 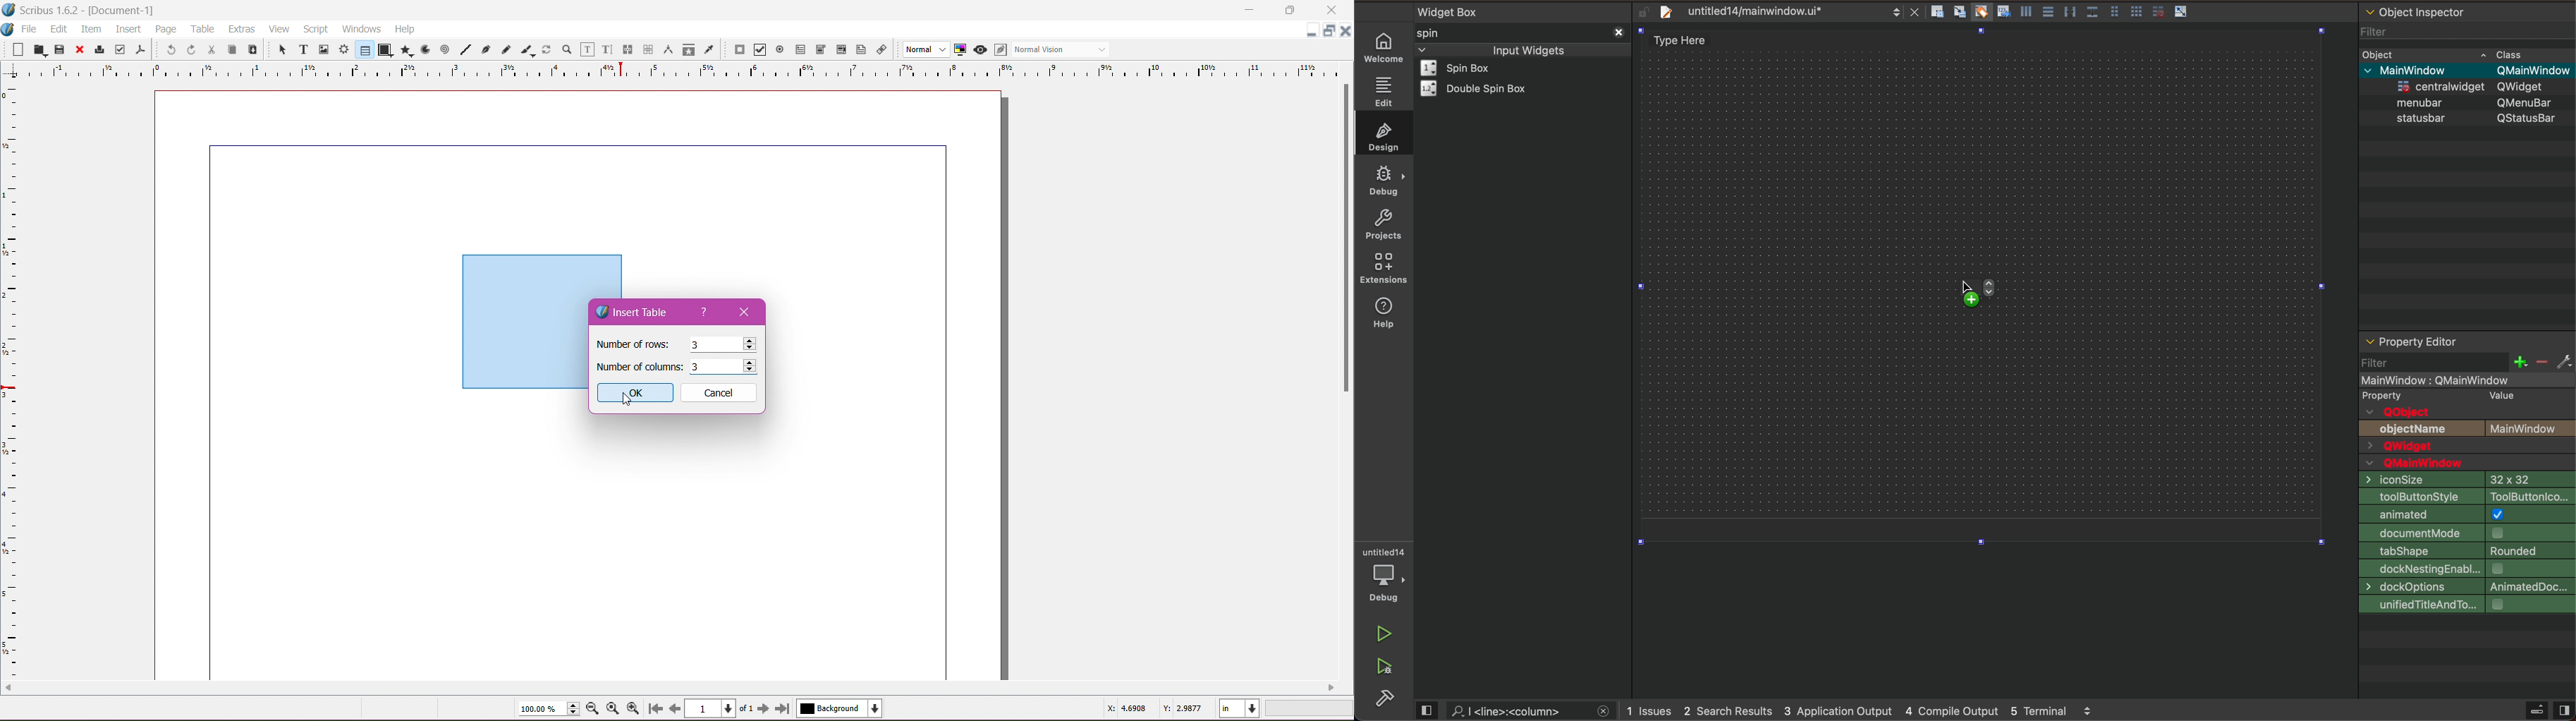 I want to click on Polygon, so click(x=404, y=49).